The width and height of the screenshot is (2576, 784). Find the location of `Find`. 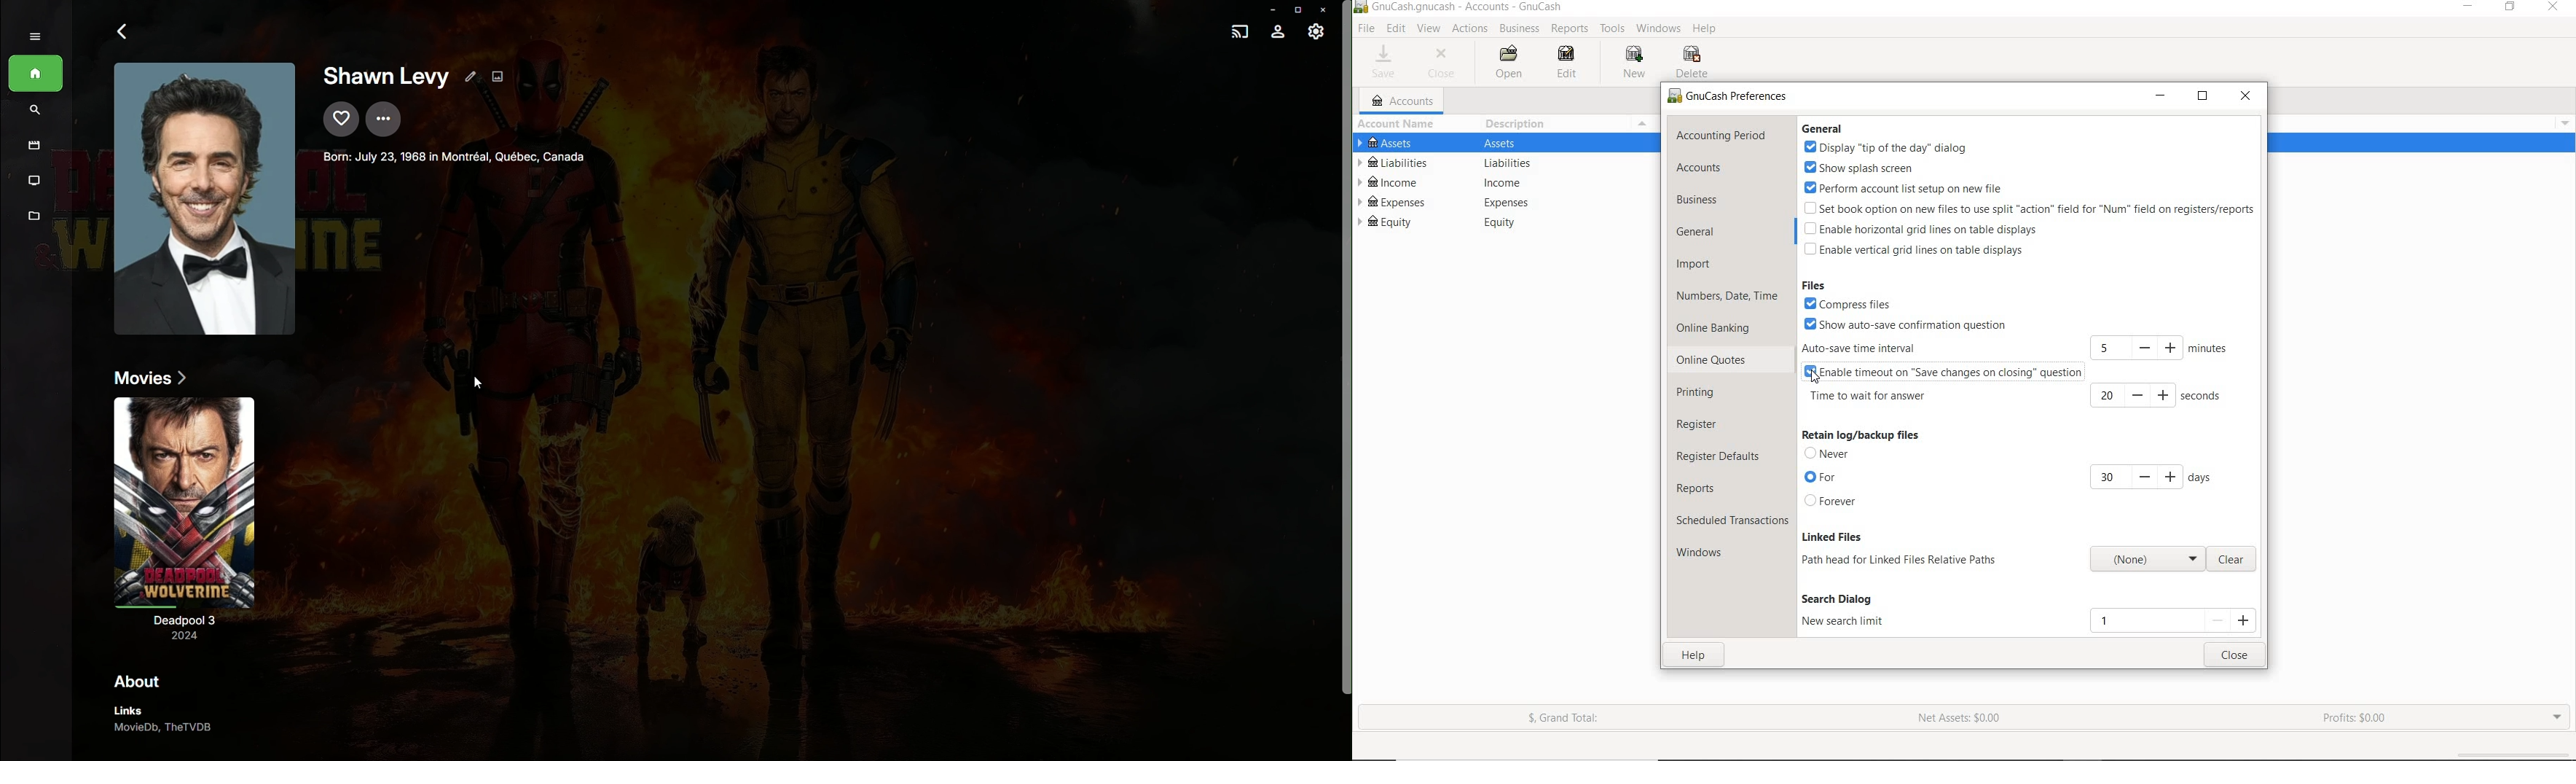

Find is located at coordinates (34, 111).